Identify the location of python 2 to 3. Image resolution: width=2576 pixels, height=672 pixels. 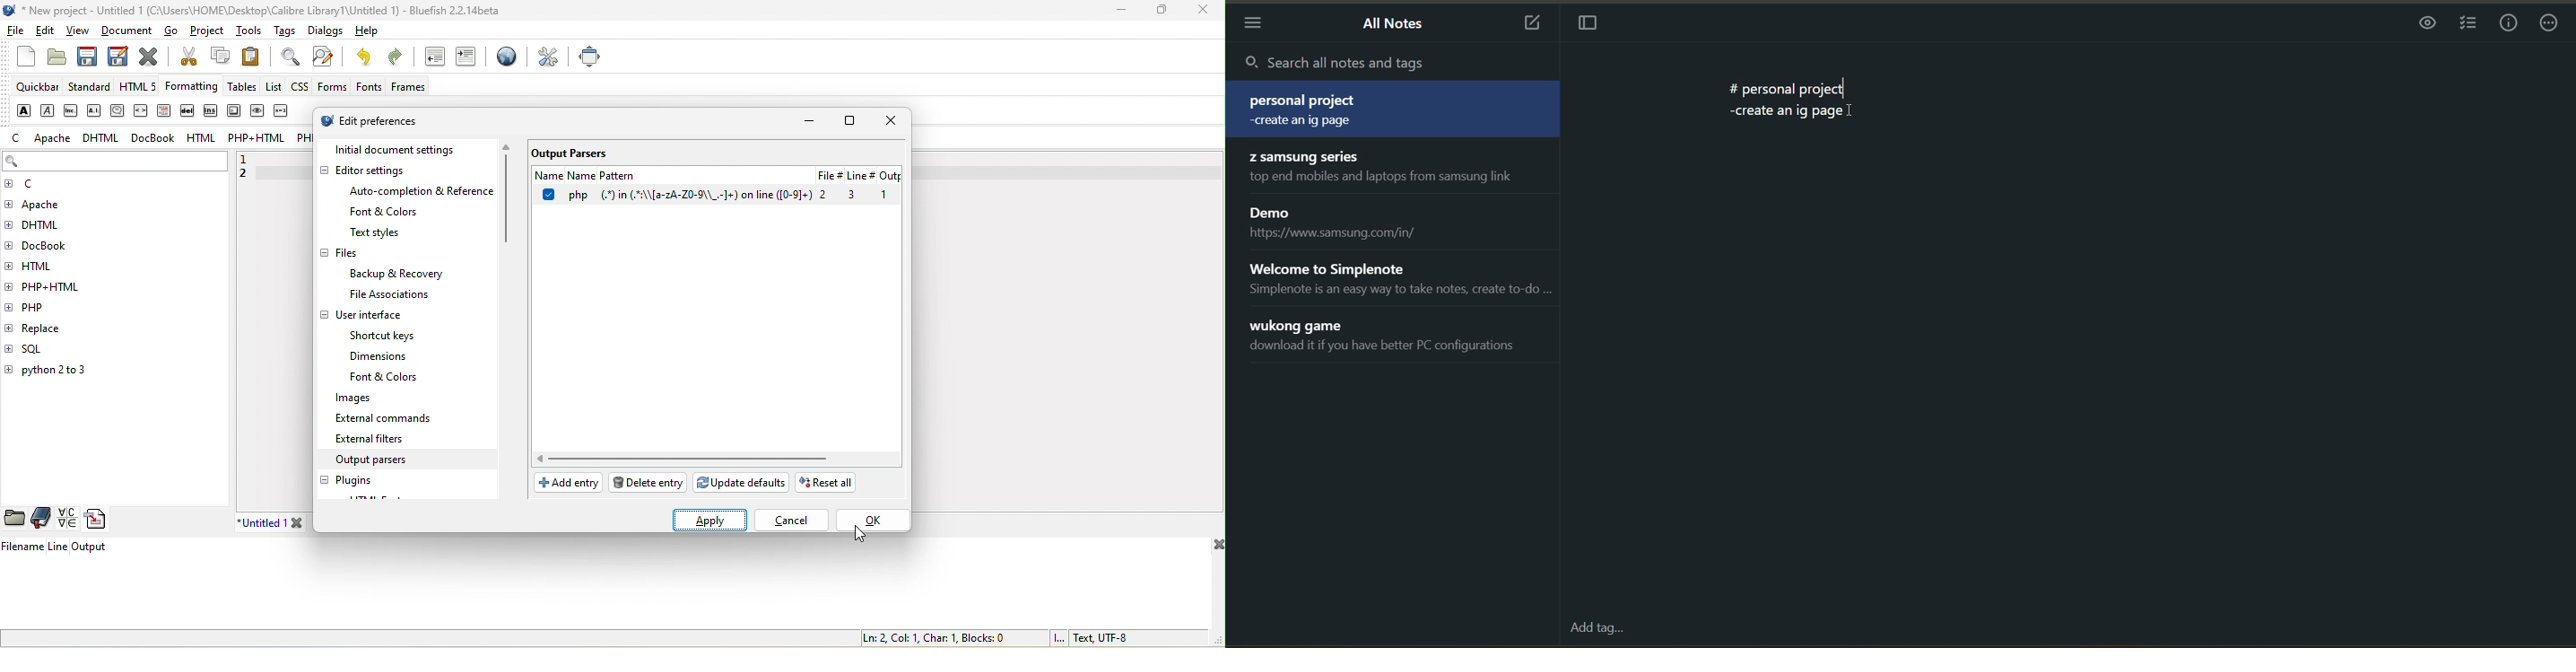
(65, 372).